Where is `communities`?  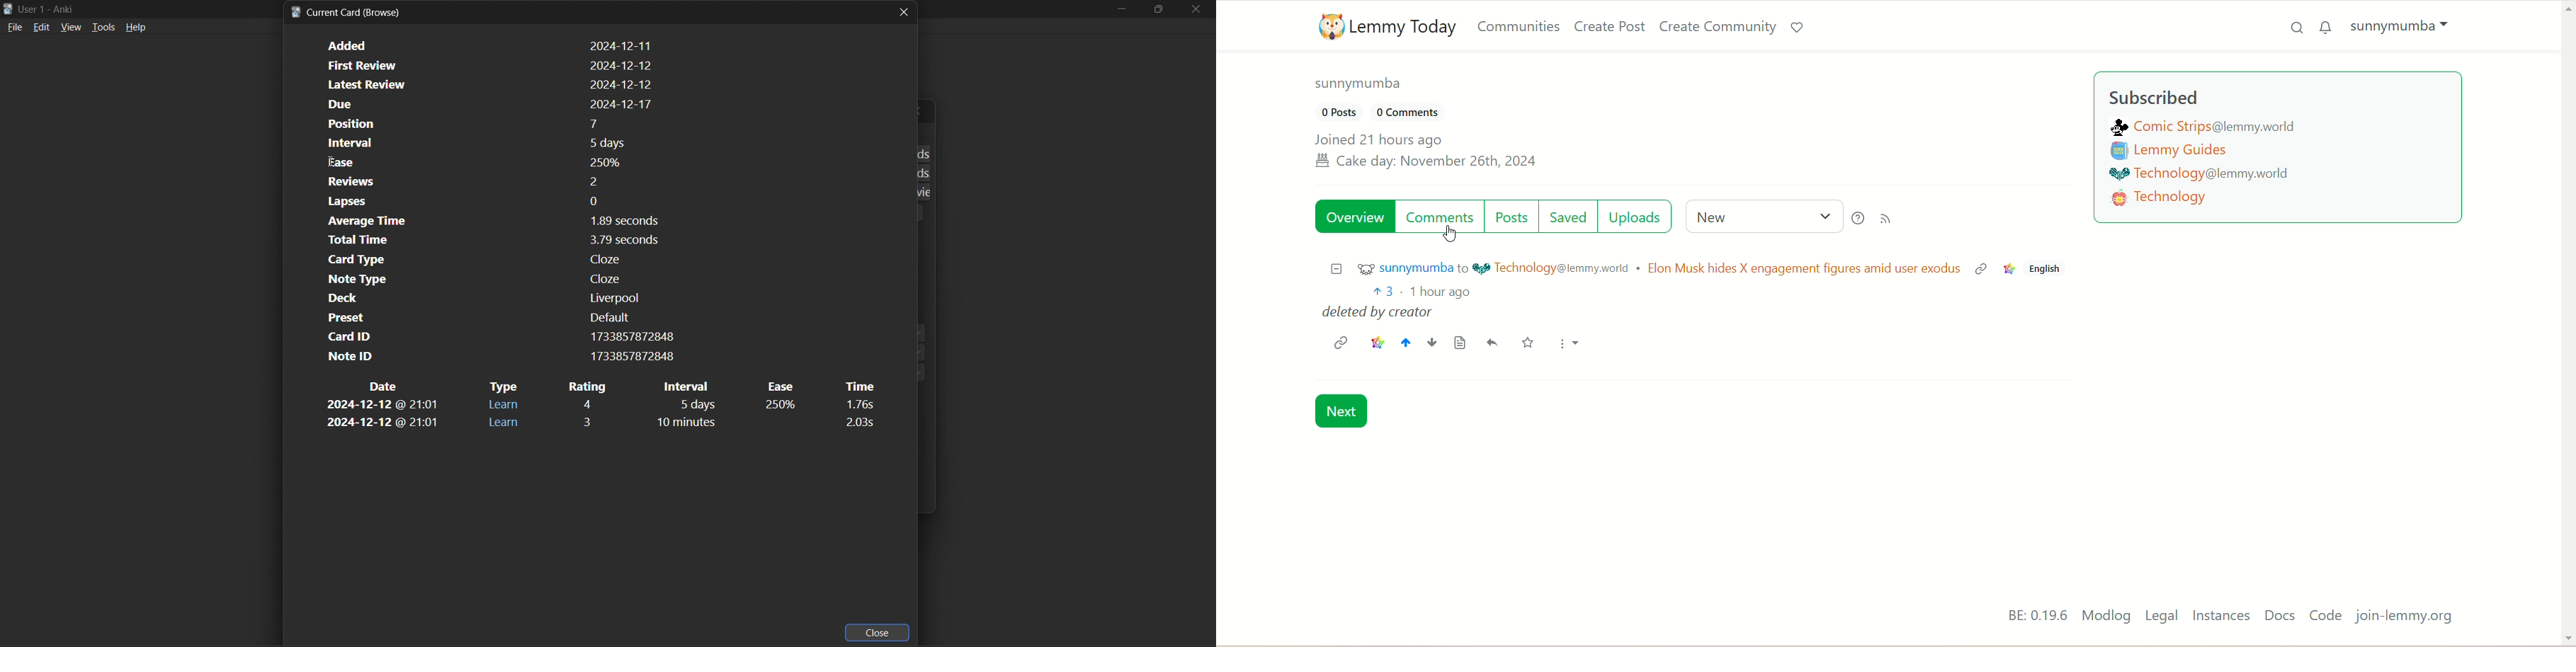
communities is located at coordinates (1519, 26).